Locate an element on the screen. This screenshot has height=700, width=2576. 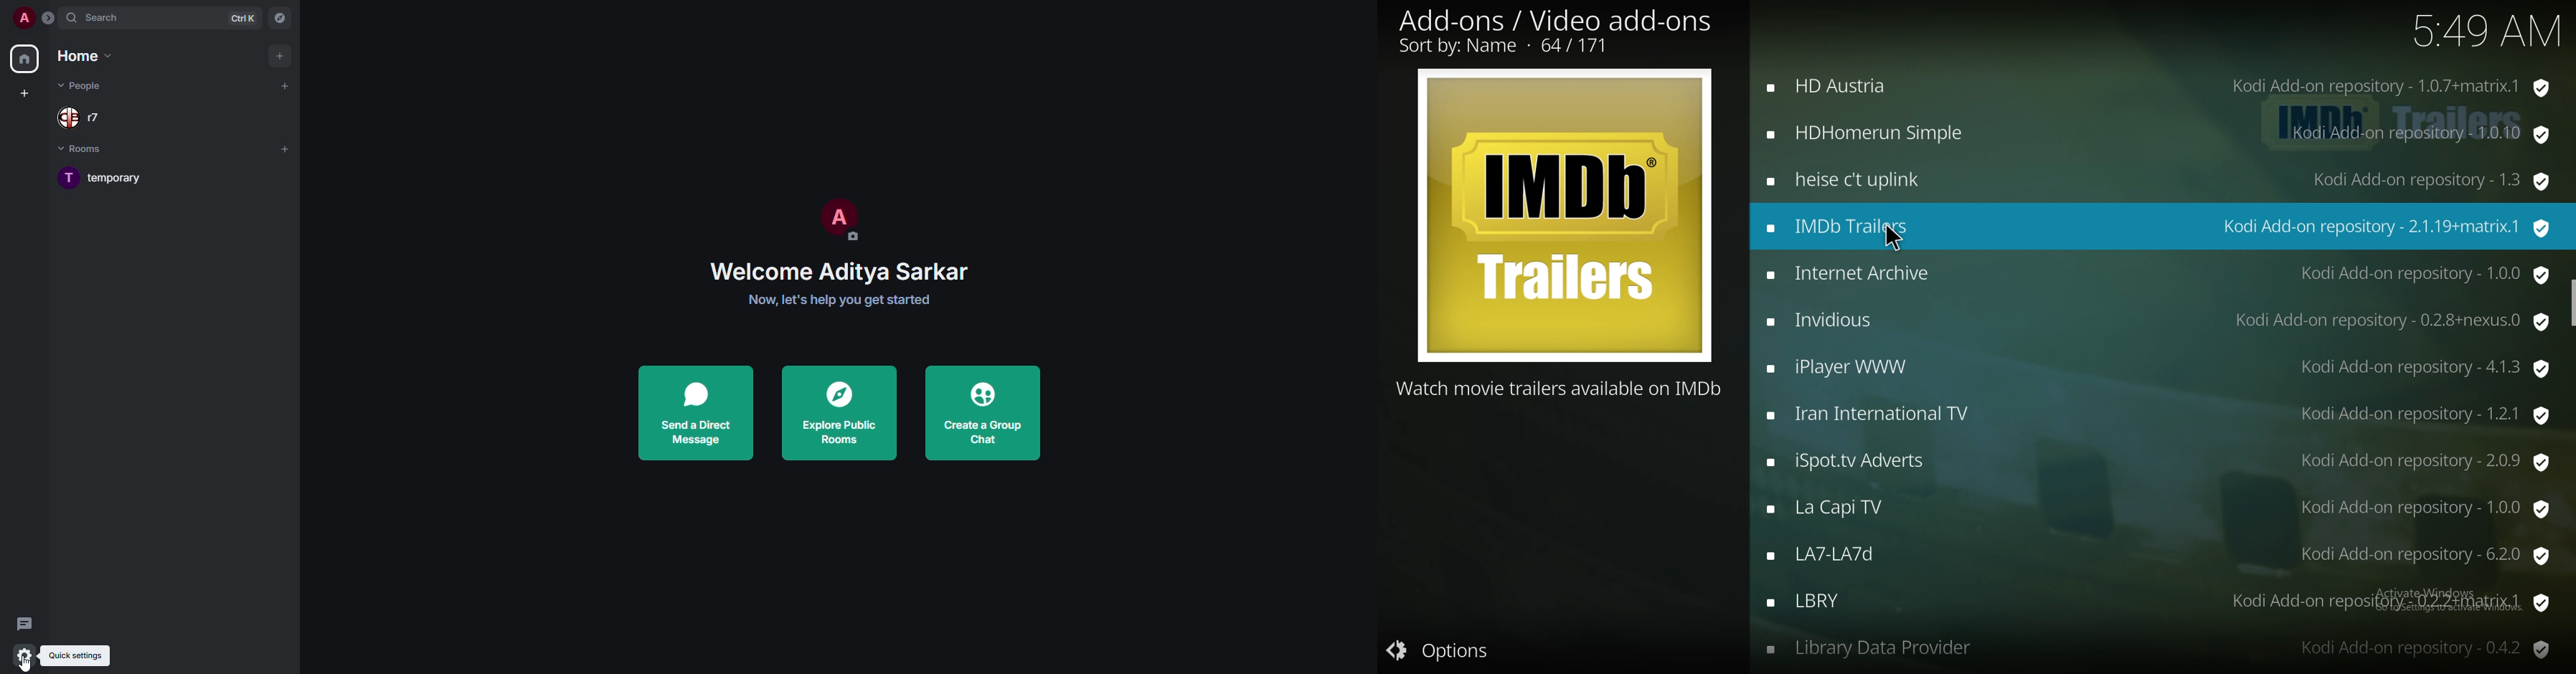
profile pic is located at coordinates (836, 217).